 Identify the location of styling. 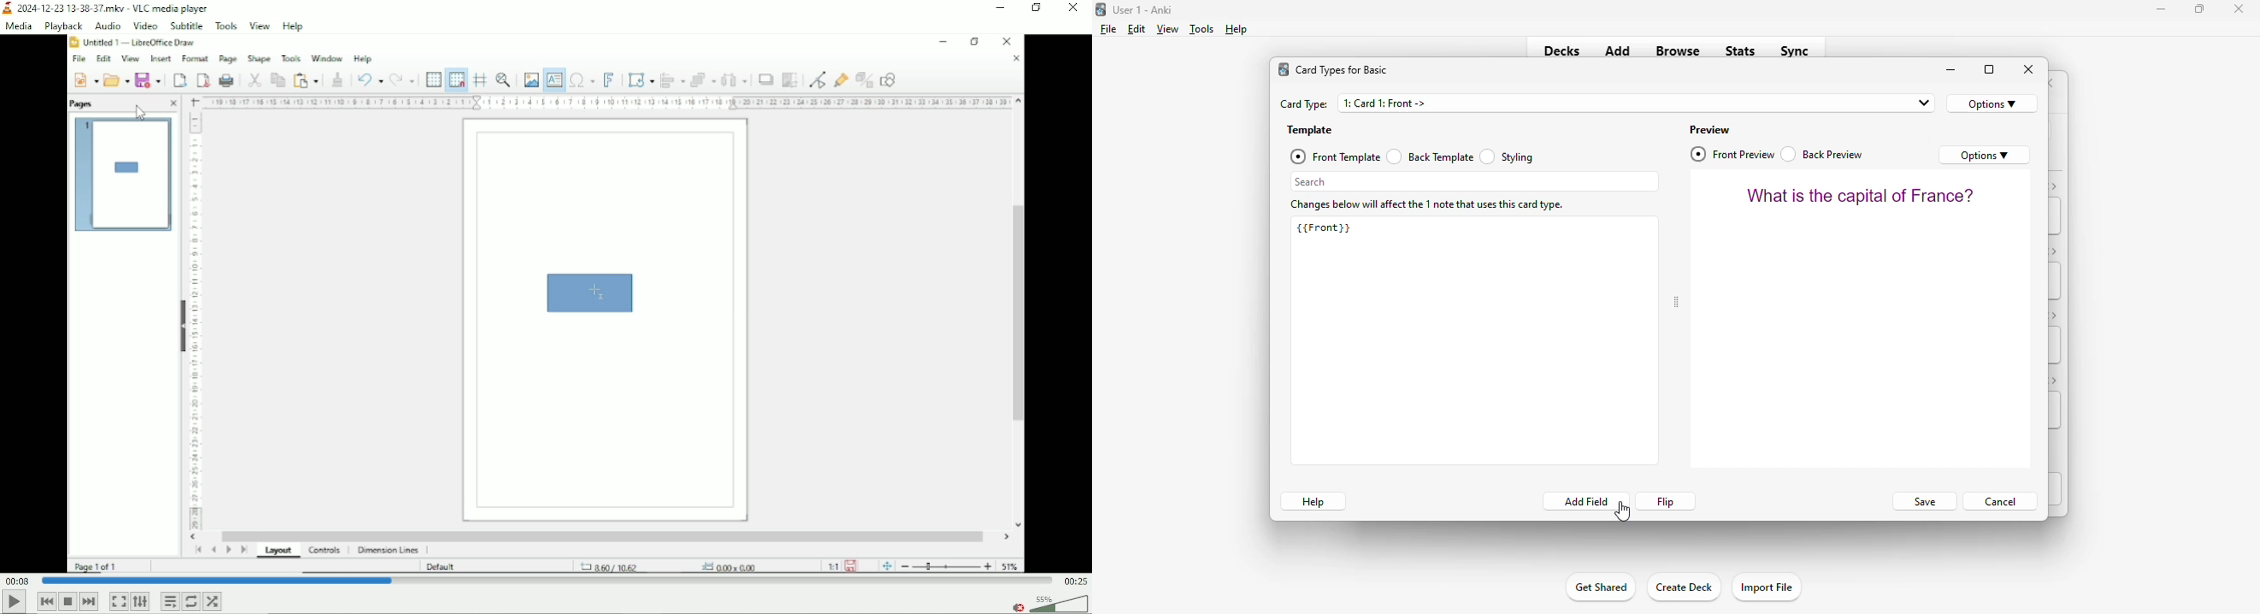
(1508, 156).